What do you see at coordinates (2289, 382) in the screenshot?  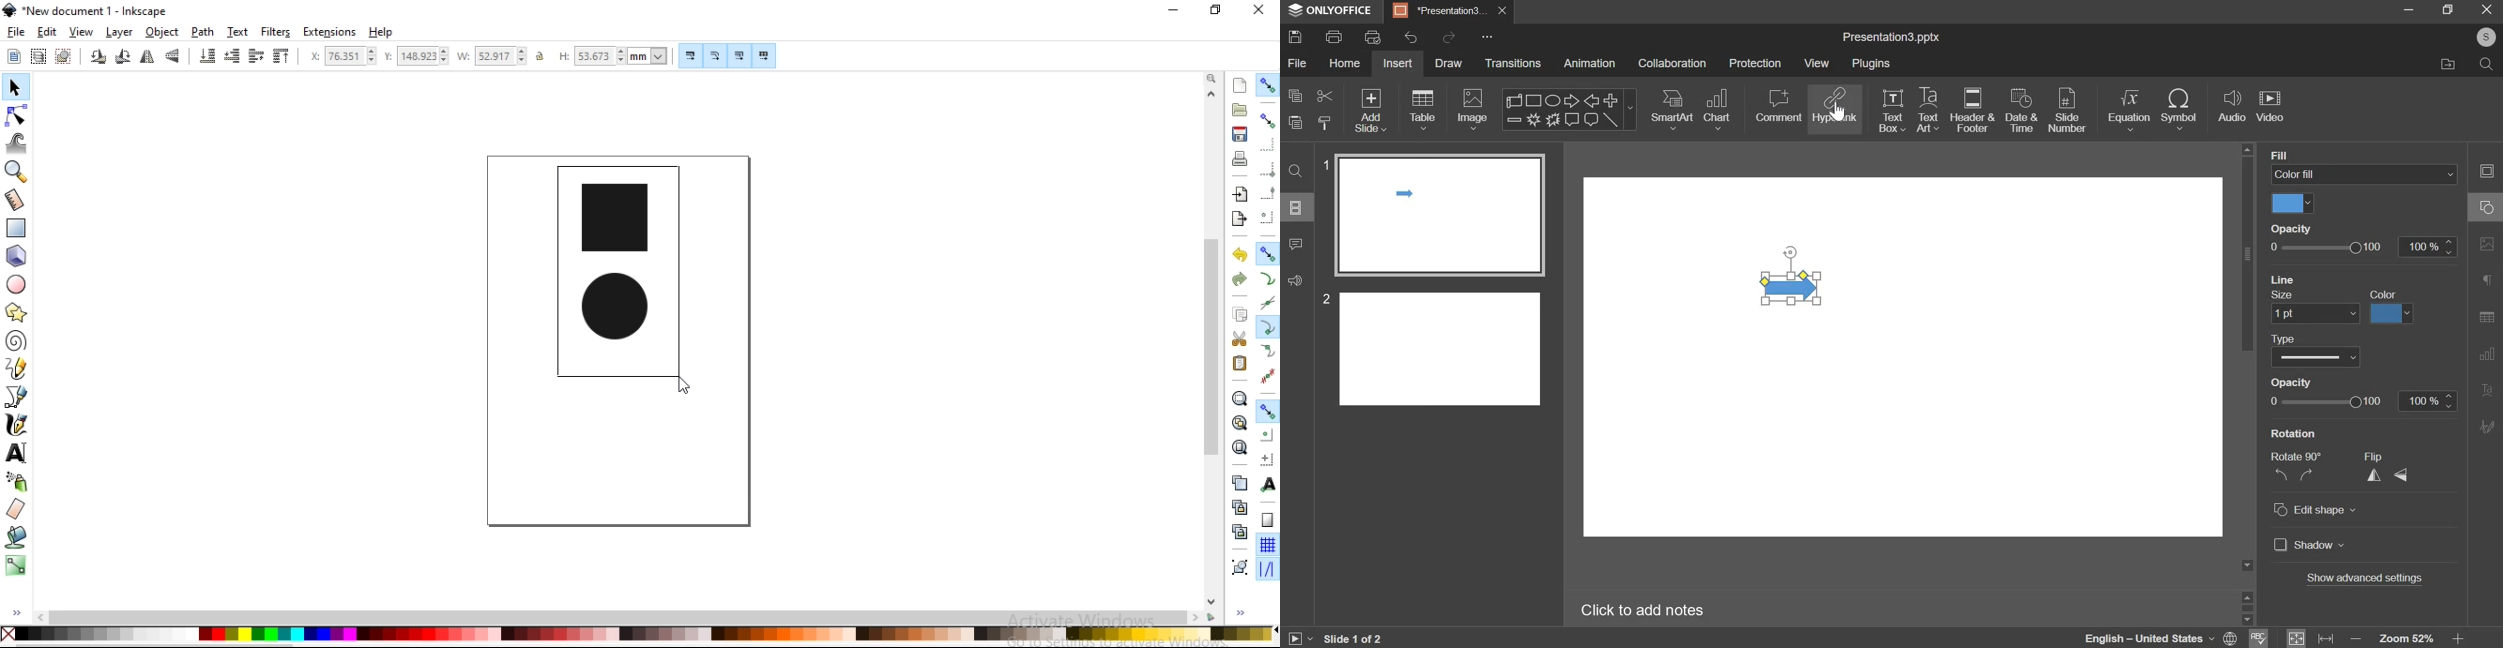 I see `opacity` at bounding box center [2289, 382].